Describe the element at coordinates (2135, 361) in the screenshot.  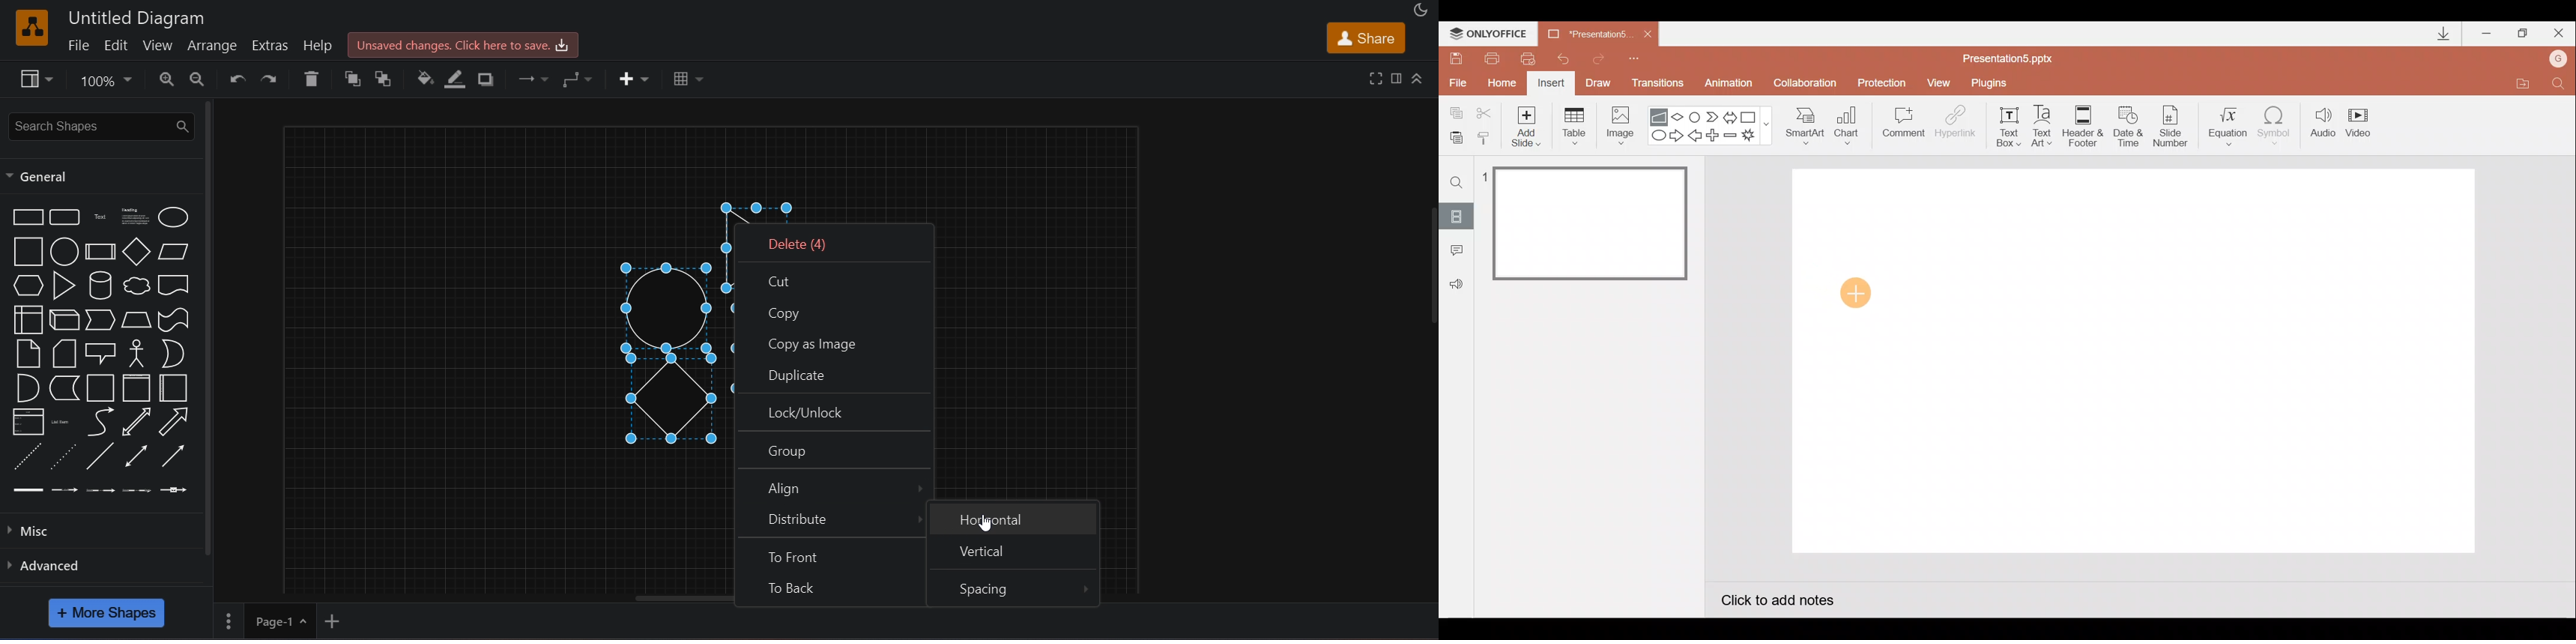
I see `Presentation slide` at that location.